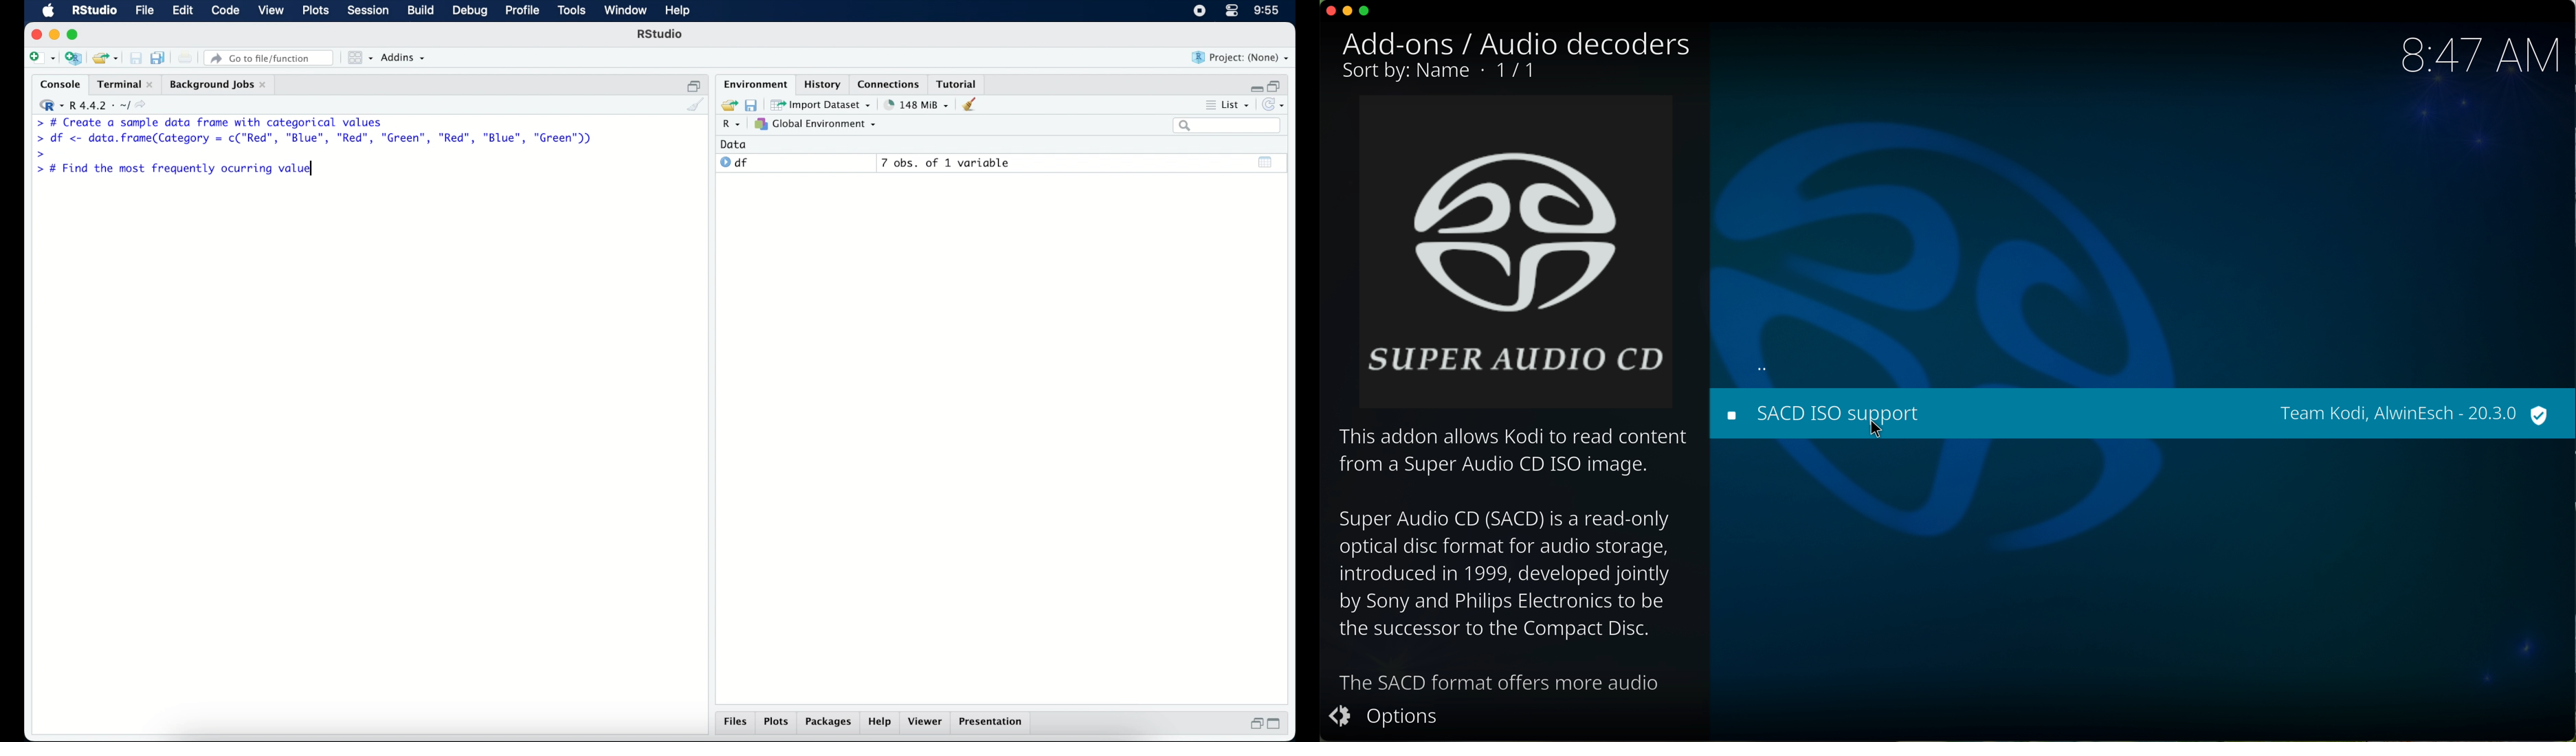  Describe the element at coordinates (751, 105) in the screenshot. I see `save` at that location.